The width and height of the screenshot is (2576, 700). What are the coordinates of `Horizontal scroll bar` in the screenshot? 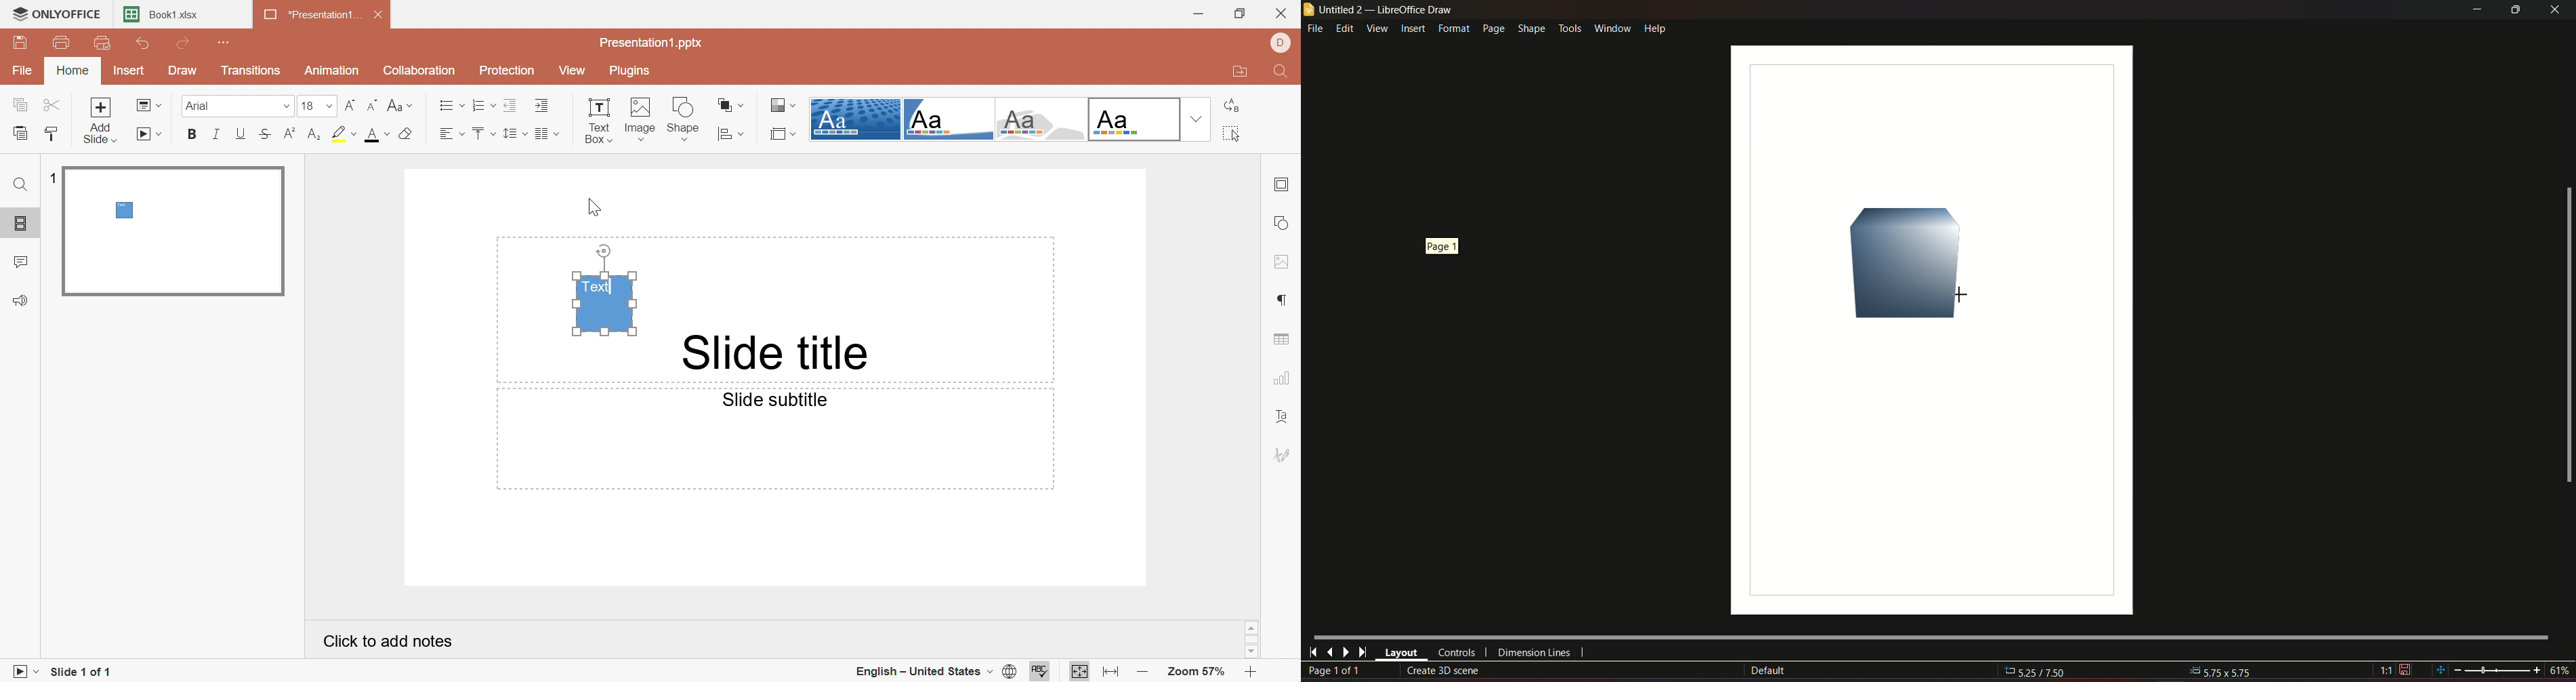 It's located at (1930, 635).